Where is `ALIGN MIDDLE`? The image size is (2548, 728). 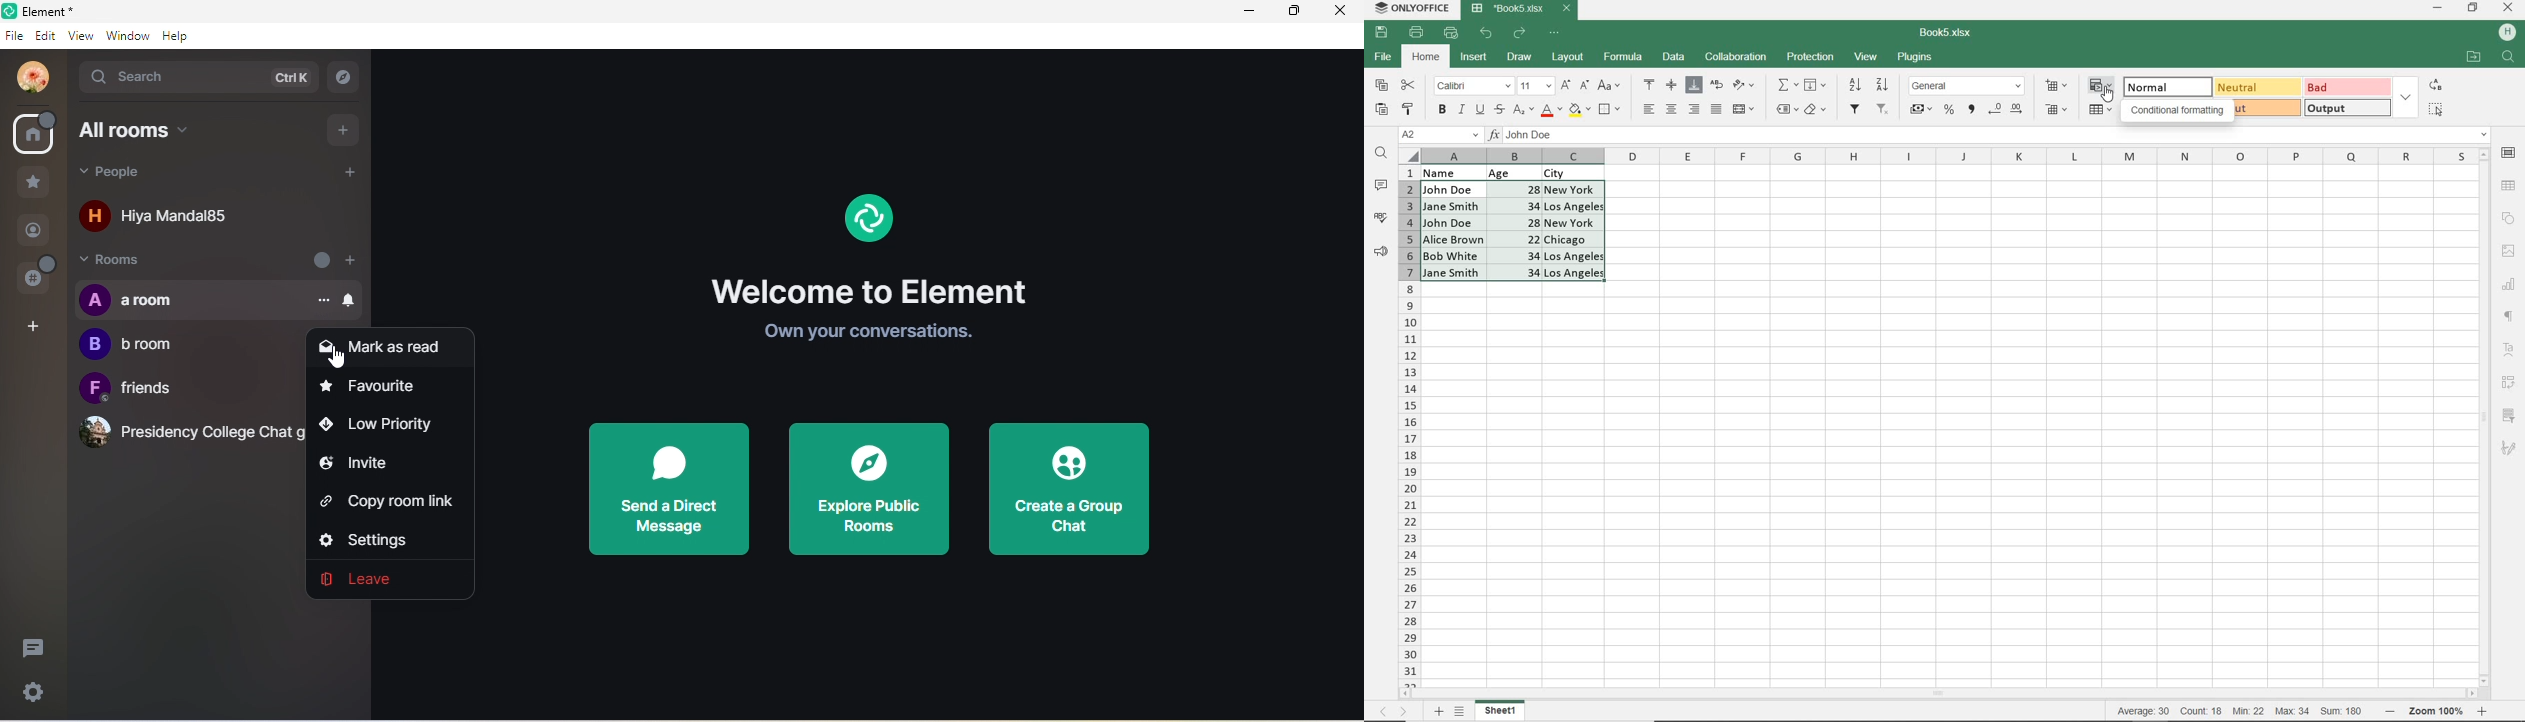 ALIGN MIDDLE is located at coordinates (1671, 84).